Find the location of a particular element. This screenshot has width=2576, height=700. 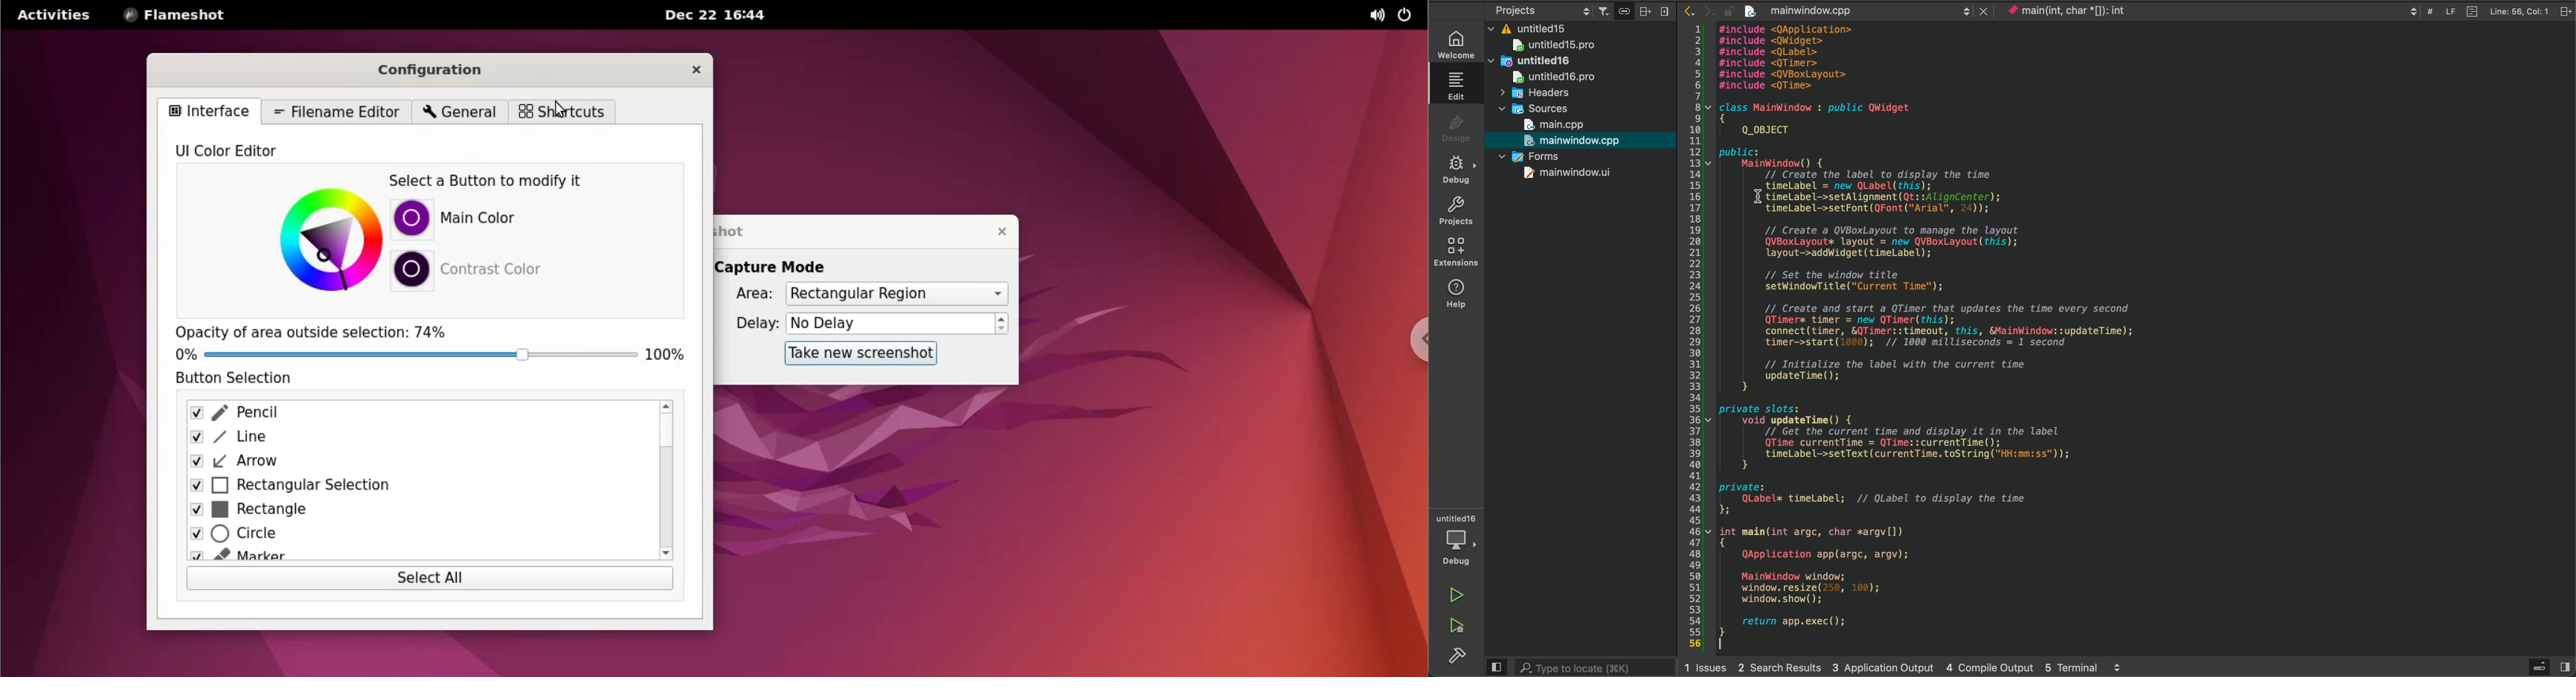

1 Issues 2 Search Results 3 Application Output 4 Compile Output 5 Terminal is located at coordinates (1901, 669).